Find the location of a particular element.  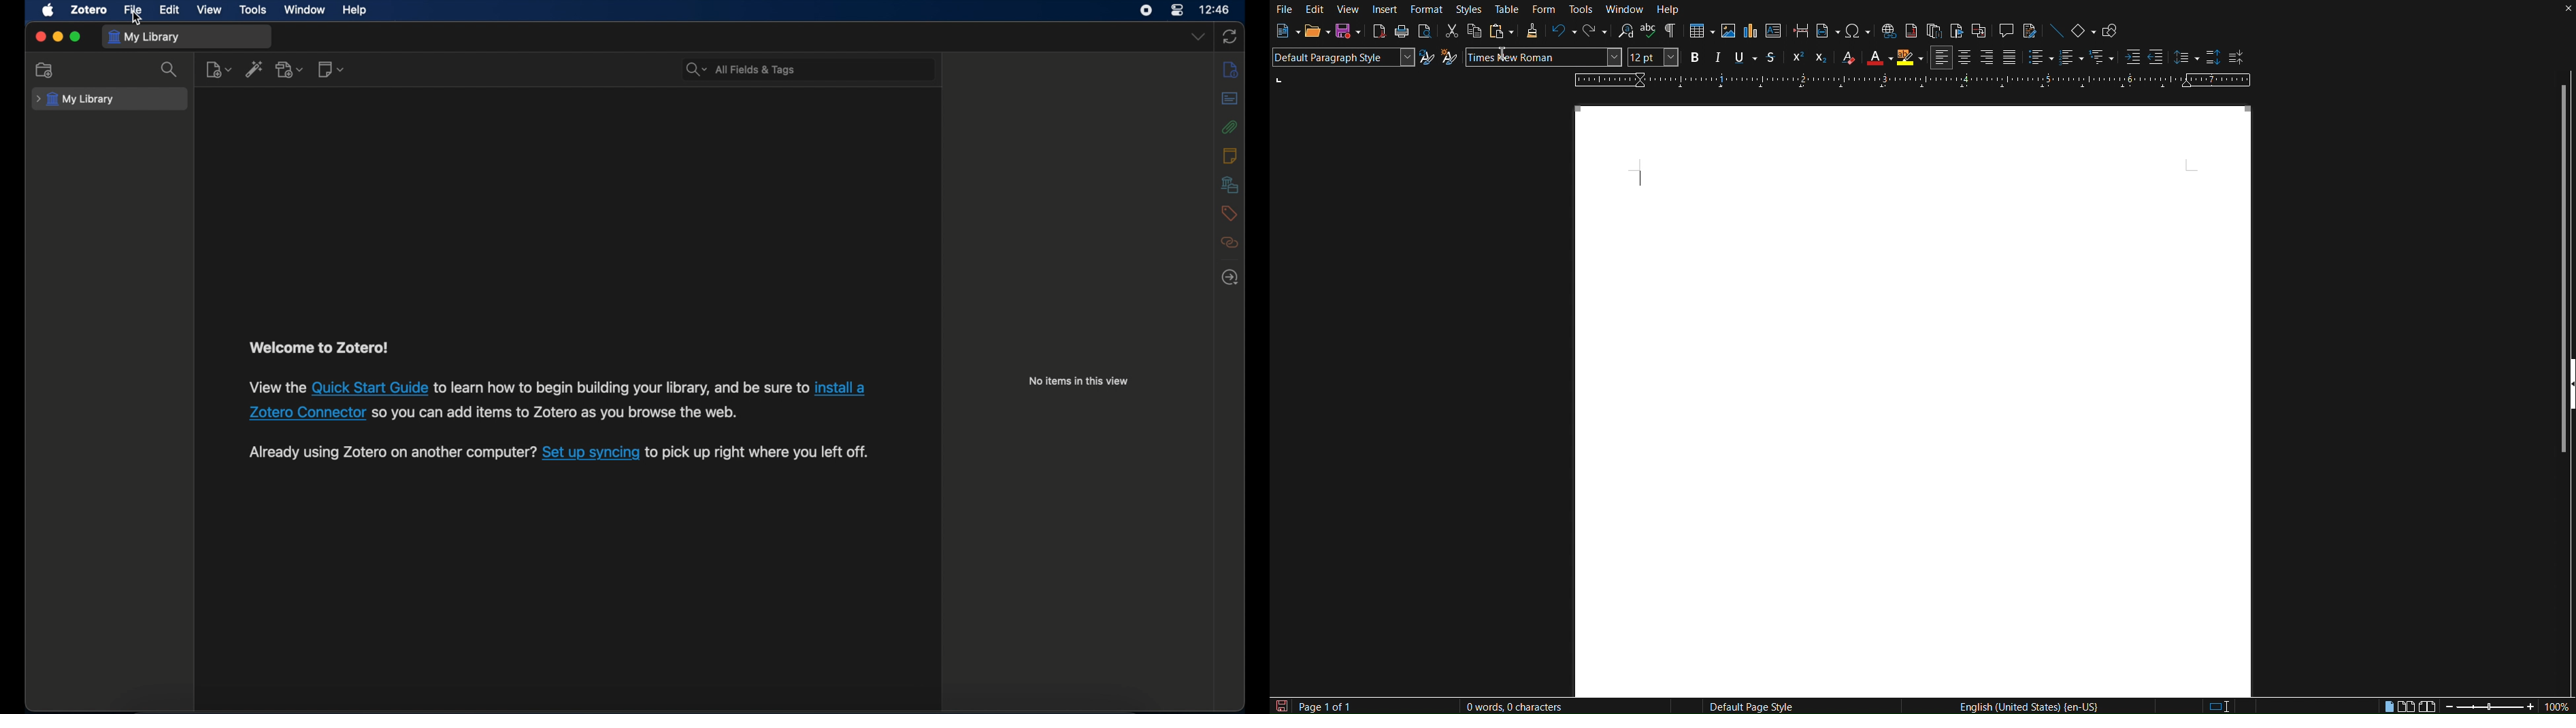

Times New Roman is located at coordinates (1520, 57).